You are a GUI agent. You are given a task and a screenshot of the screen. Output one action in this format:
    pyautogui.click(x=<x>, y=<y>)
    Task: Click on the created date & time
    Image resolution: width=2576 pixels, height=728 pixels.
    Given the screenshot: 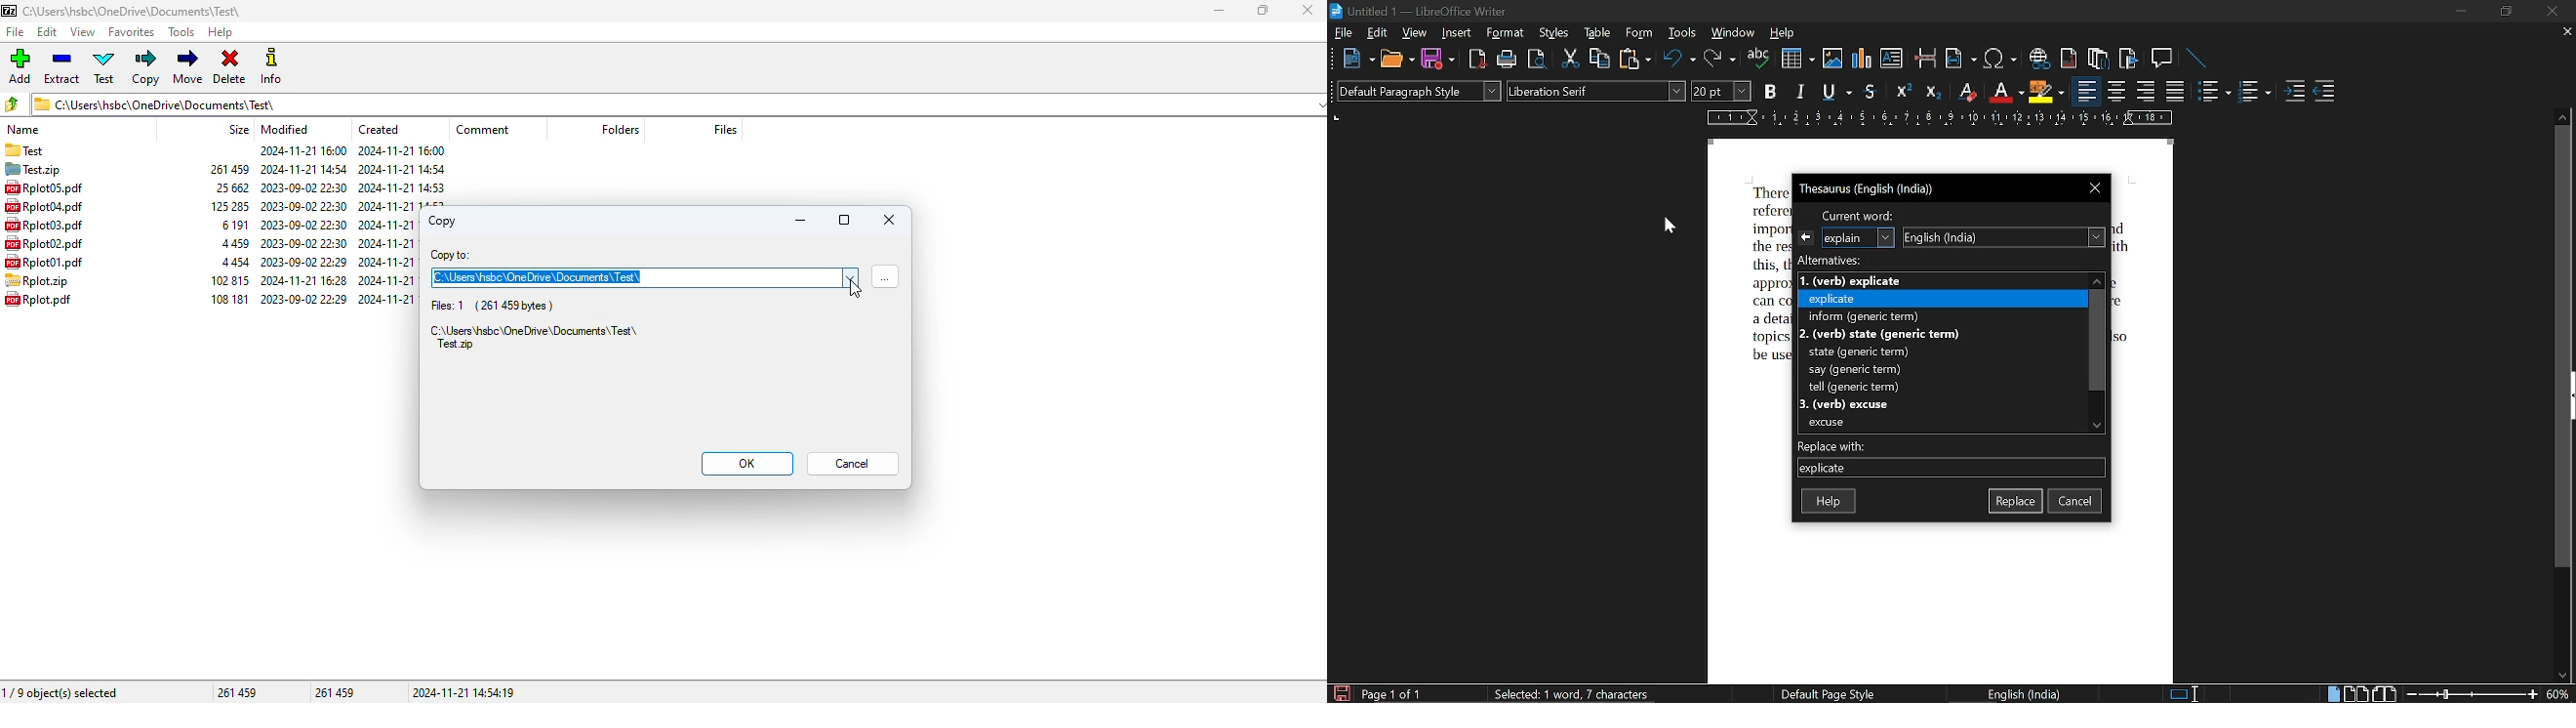 What is the action you would take?
    pyautogui.click(x=403, y=205)
    